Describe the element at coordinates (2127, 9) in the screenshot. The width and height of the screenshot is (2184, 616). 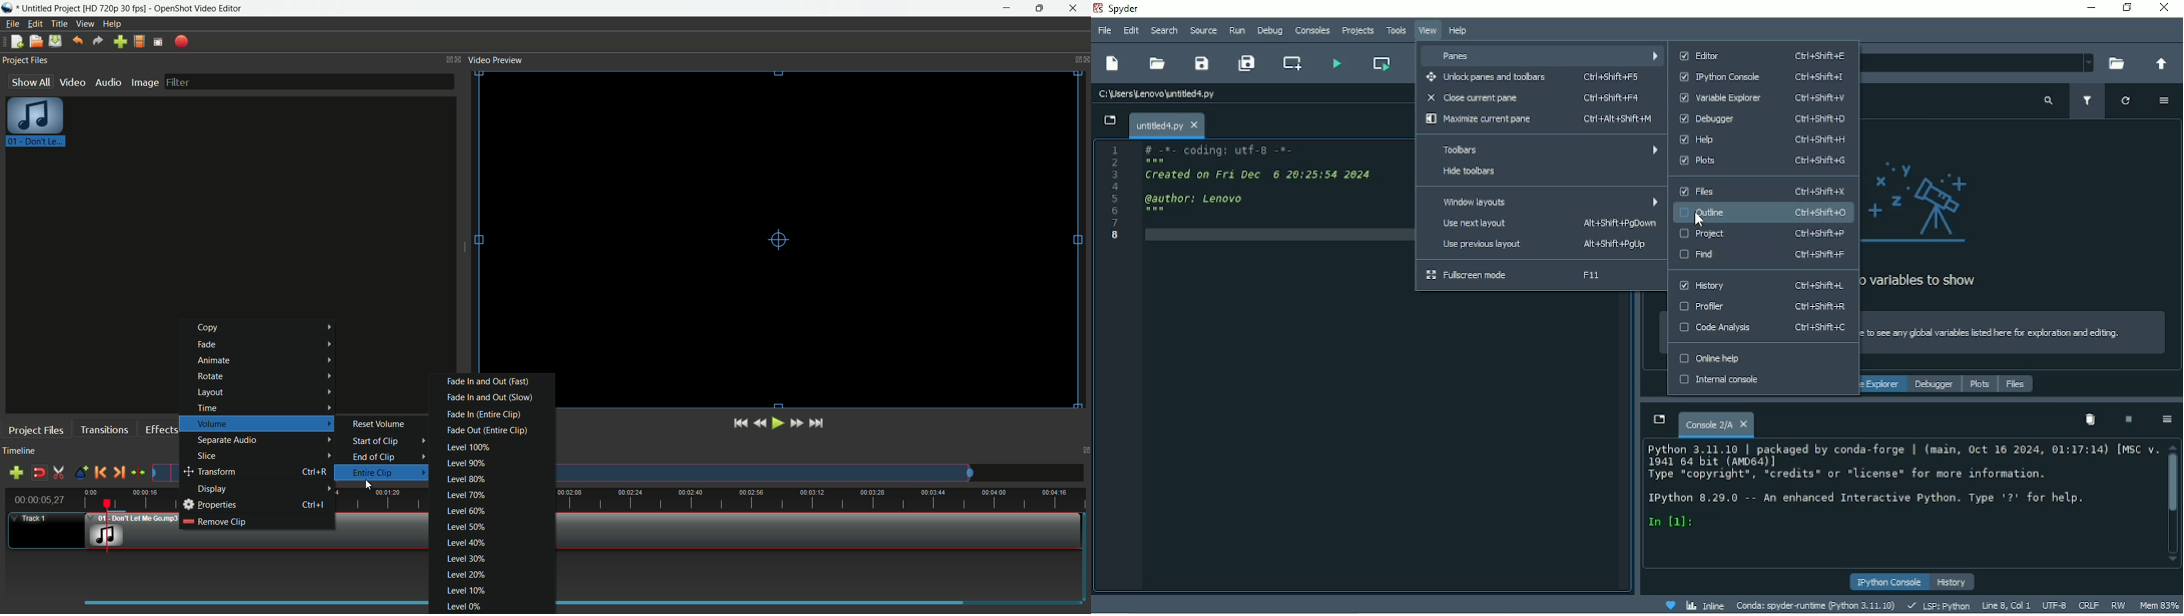
I see `Restore down` at that location.